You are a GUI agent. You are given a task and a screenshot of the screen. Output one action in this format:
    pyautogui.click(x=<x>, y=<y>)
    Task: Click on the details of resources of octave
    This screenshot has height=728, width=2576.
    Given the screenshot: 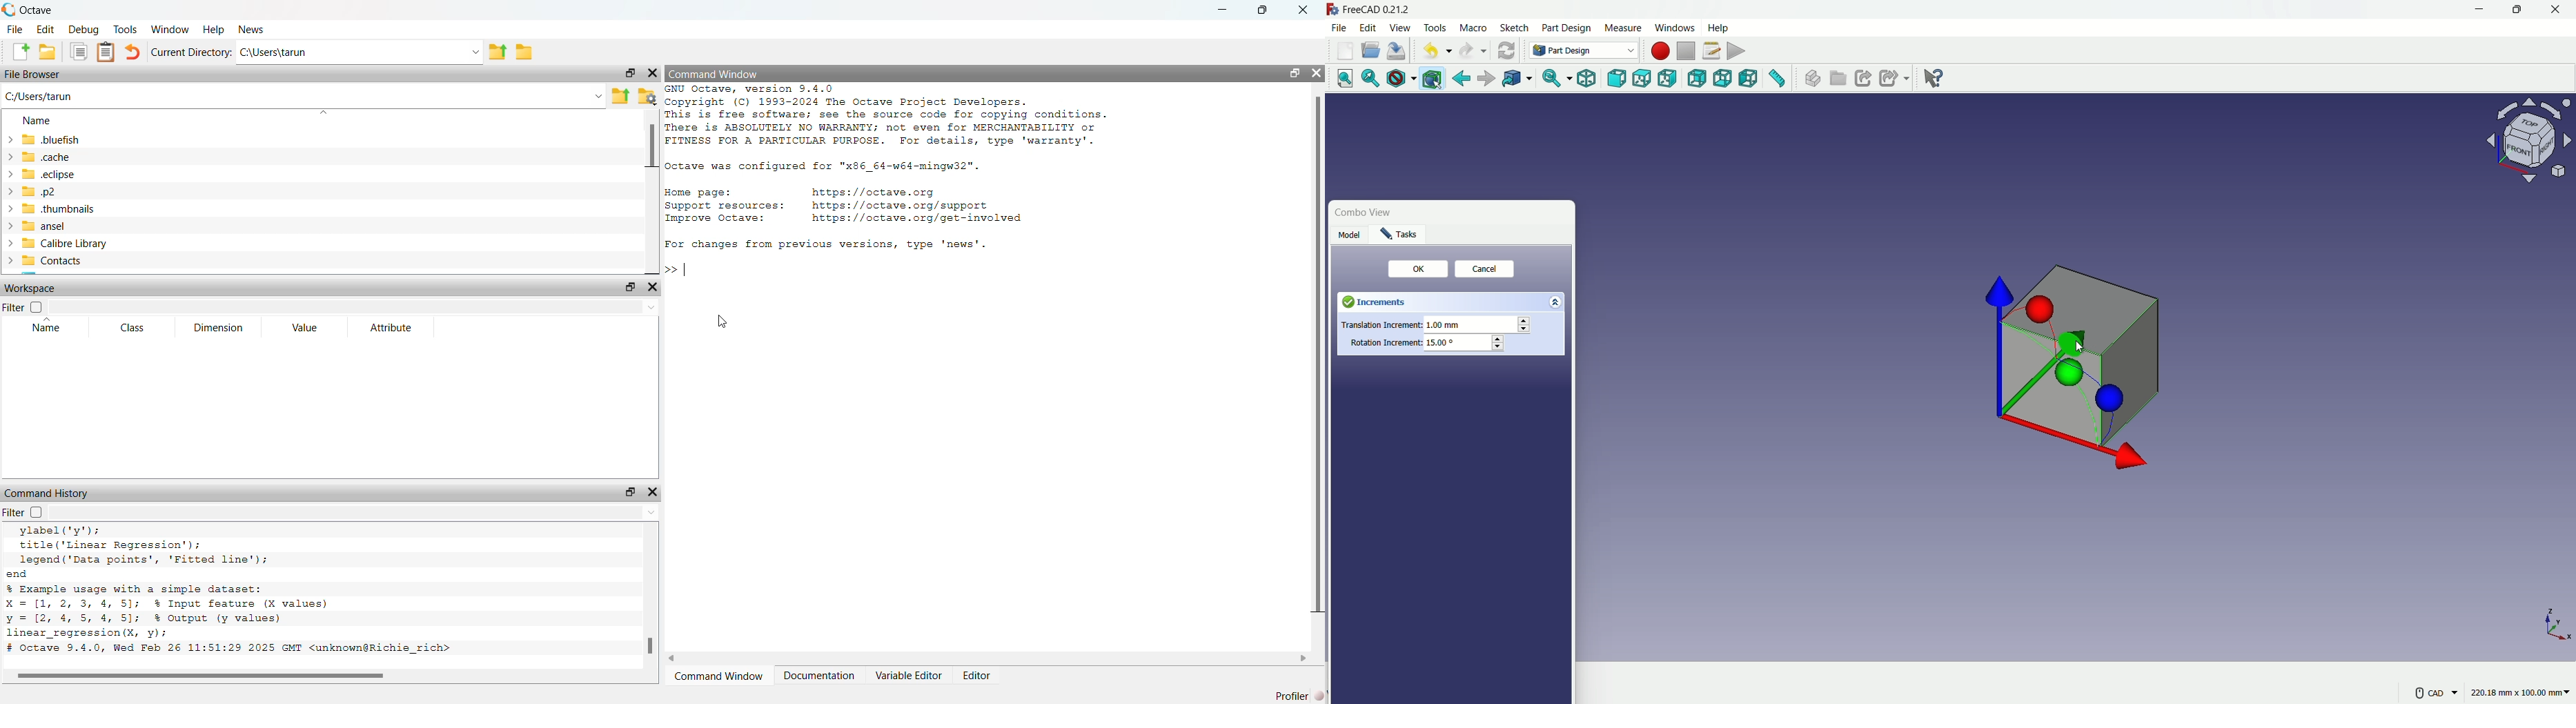 What is the action you would take?
    pyautogui.click(x=849, y=205)
    